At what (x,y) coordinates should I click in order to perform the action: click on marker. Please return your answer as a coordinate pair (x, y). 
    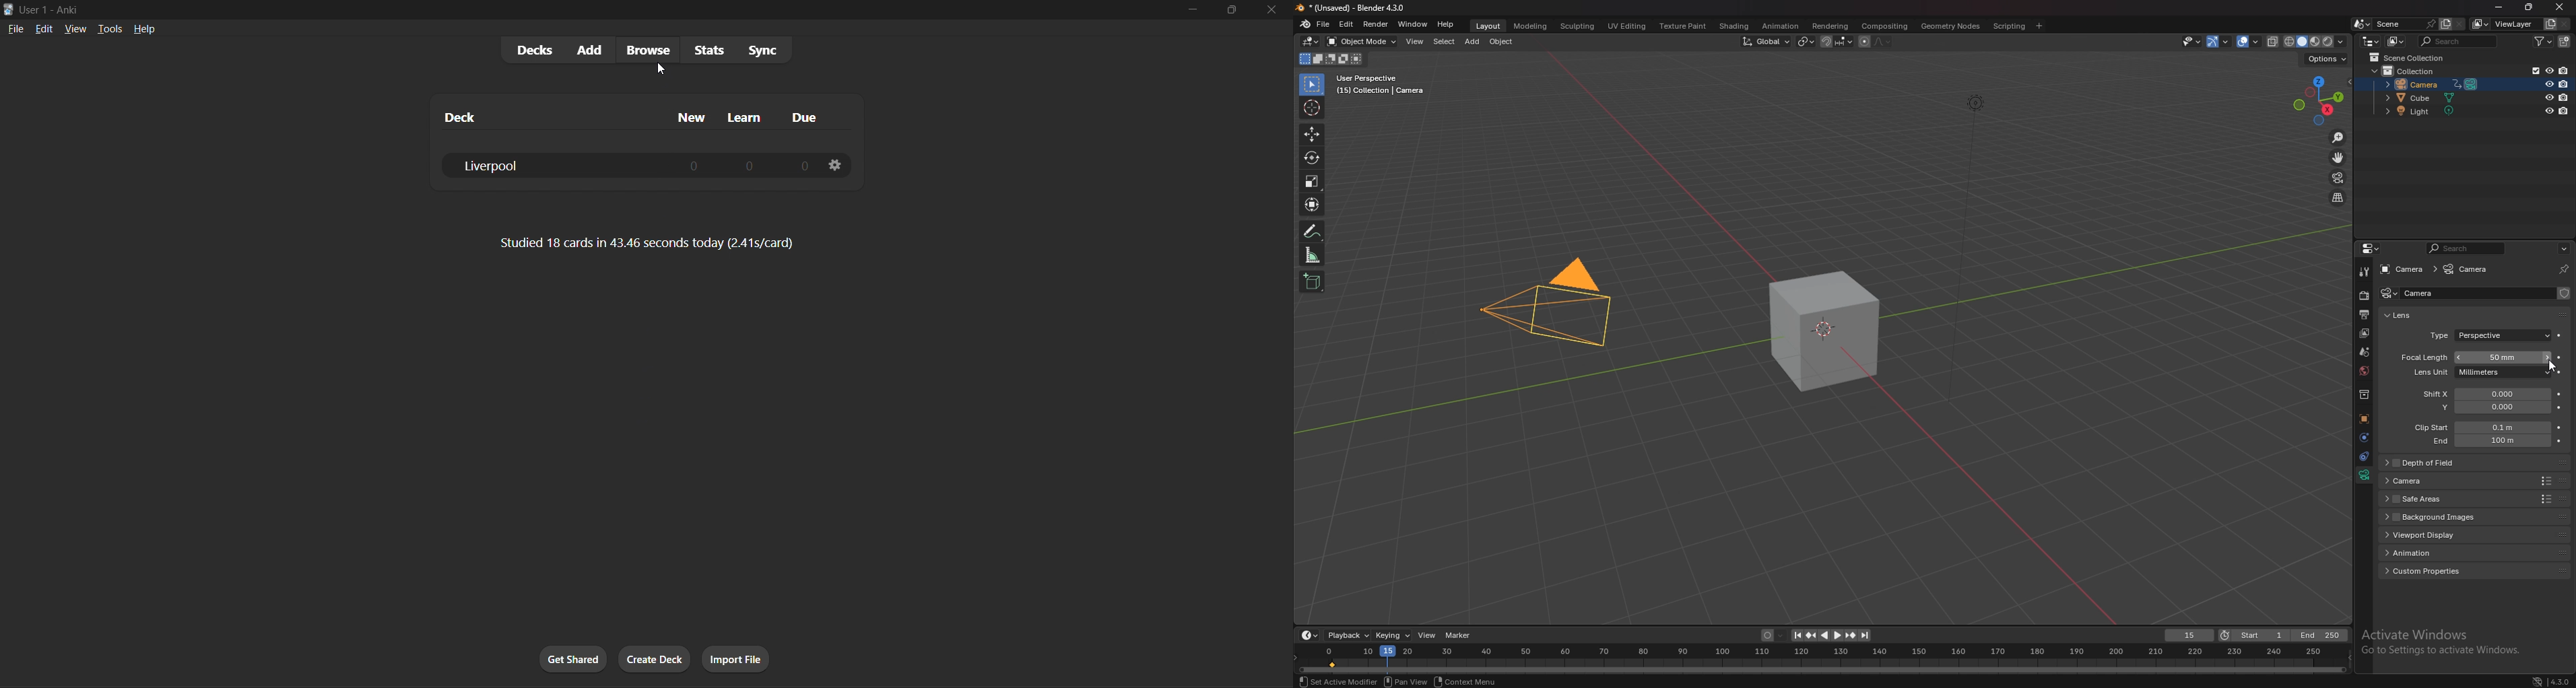
    Looking at the image, I should click on (1459, 635).